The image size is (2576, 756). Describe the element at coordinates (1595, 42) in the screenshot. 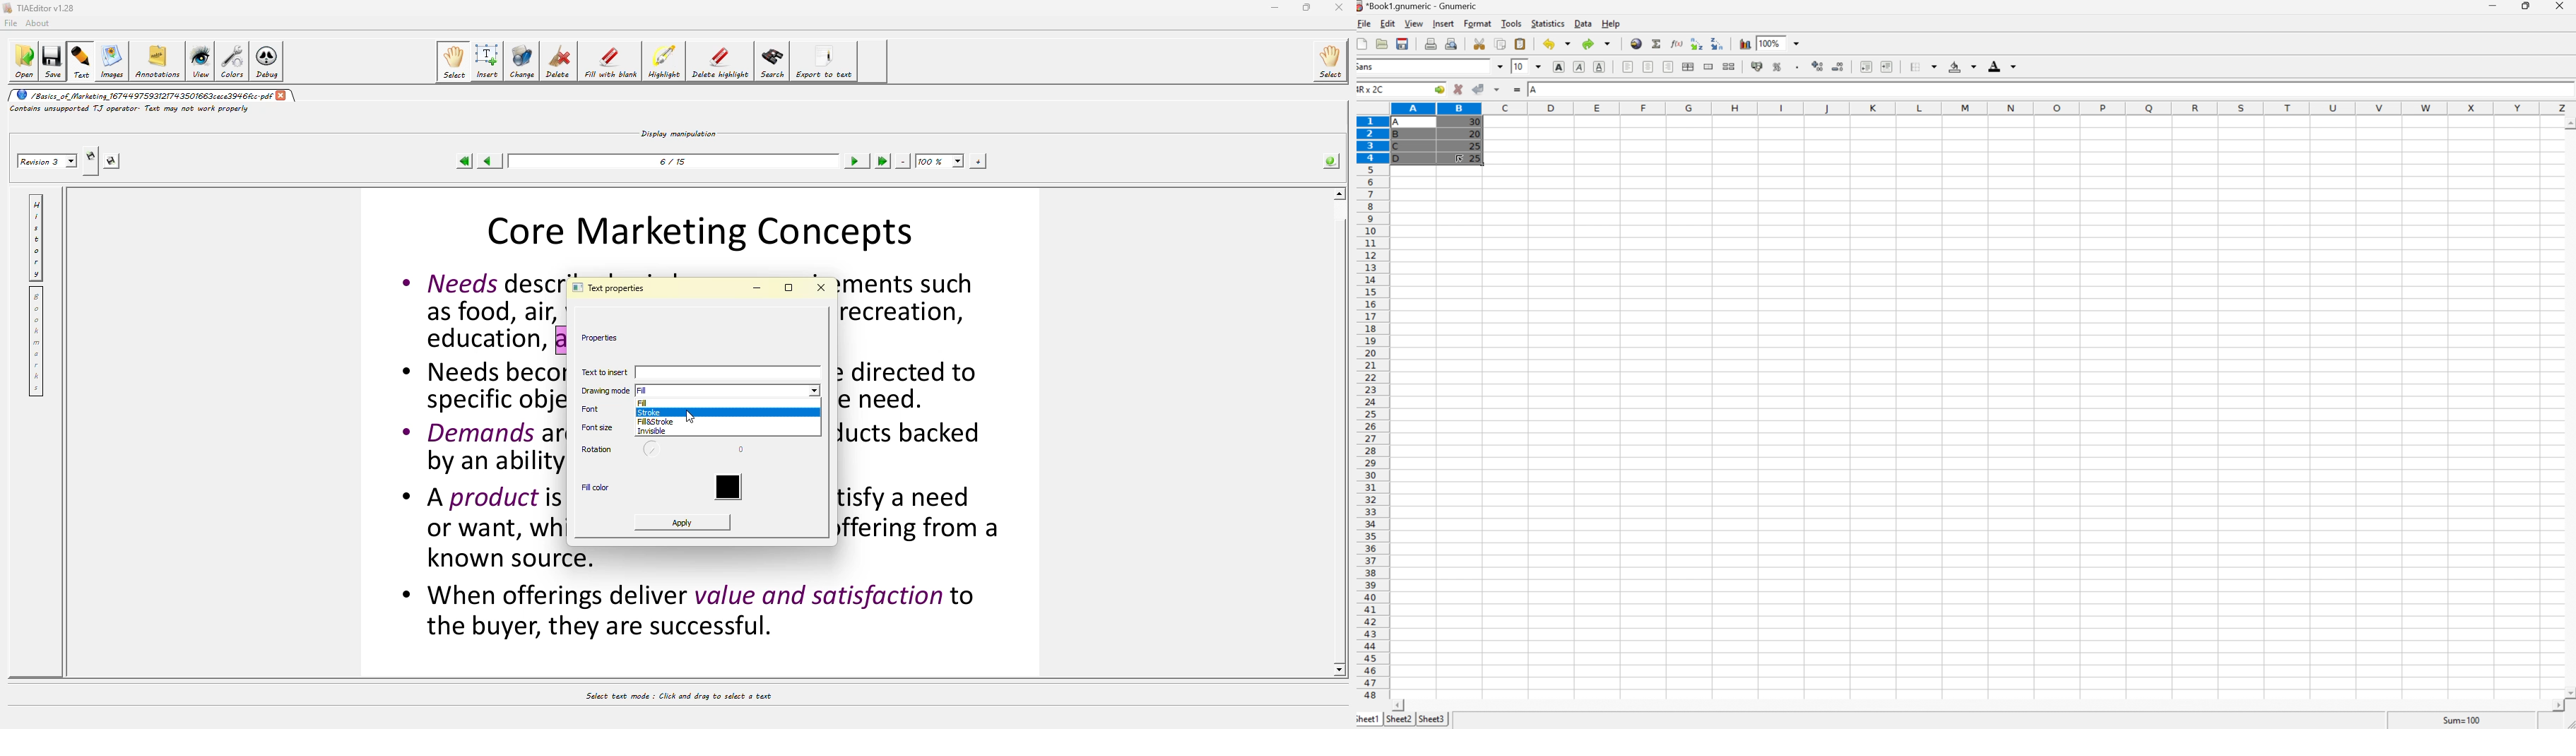

I see `Redo` at that location.